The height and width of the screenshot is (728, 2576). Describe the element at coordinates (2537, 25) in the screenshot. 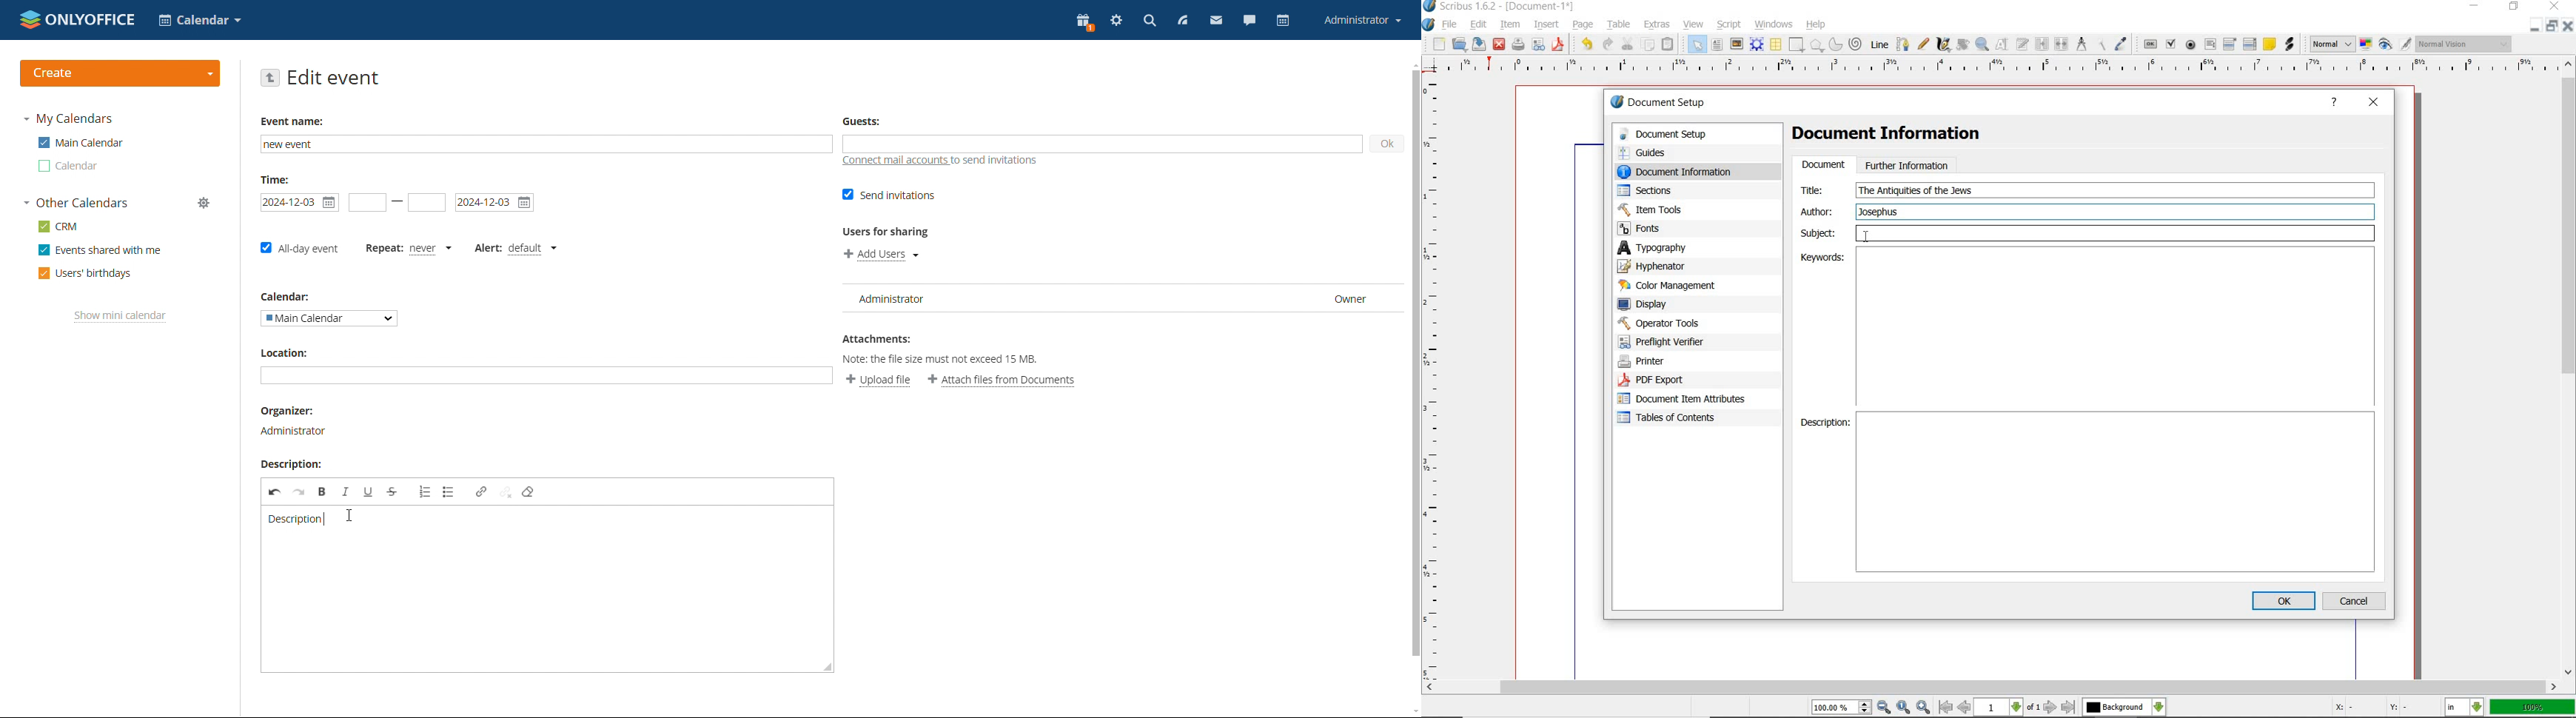

I see `minimize` at that location.